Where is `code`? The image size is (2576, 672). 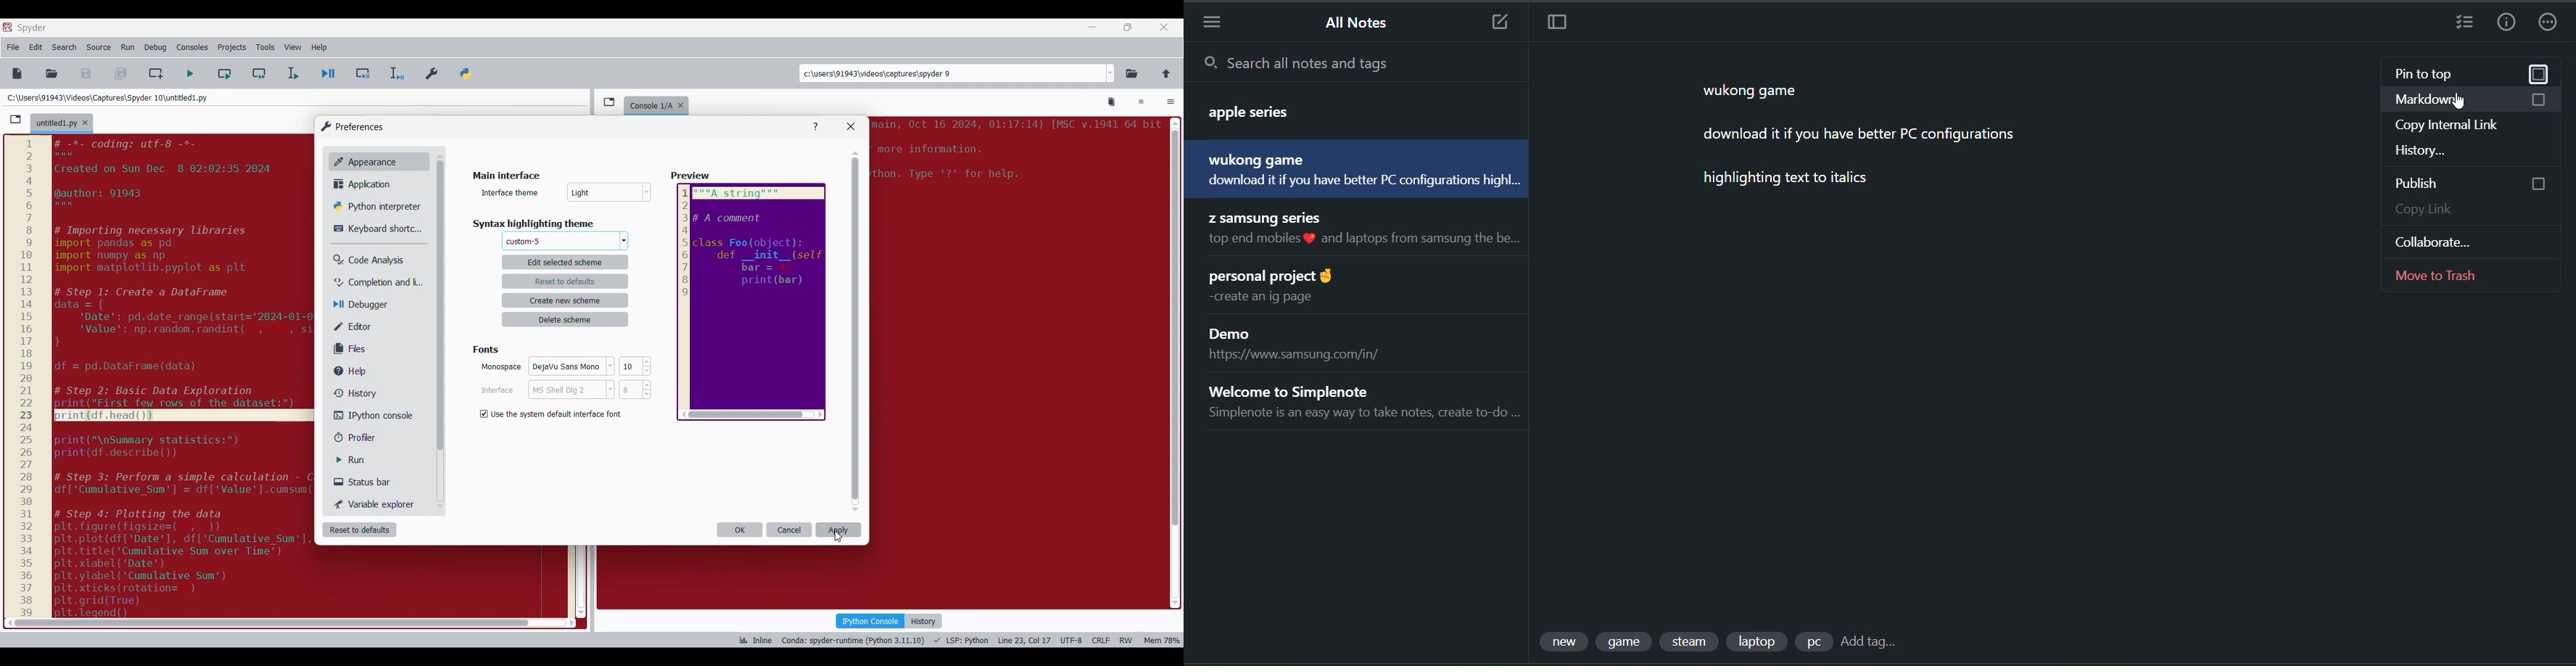 code is located at coordinates (1014, 154).